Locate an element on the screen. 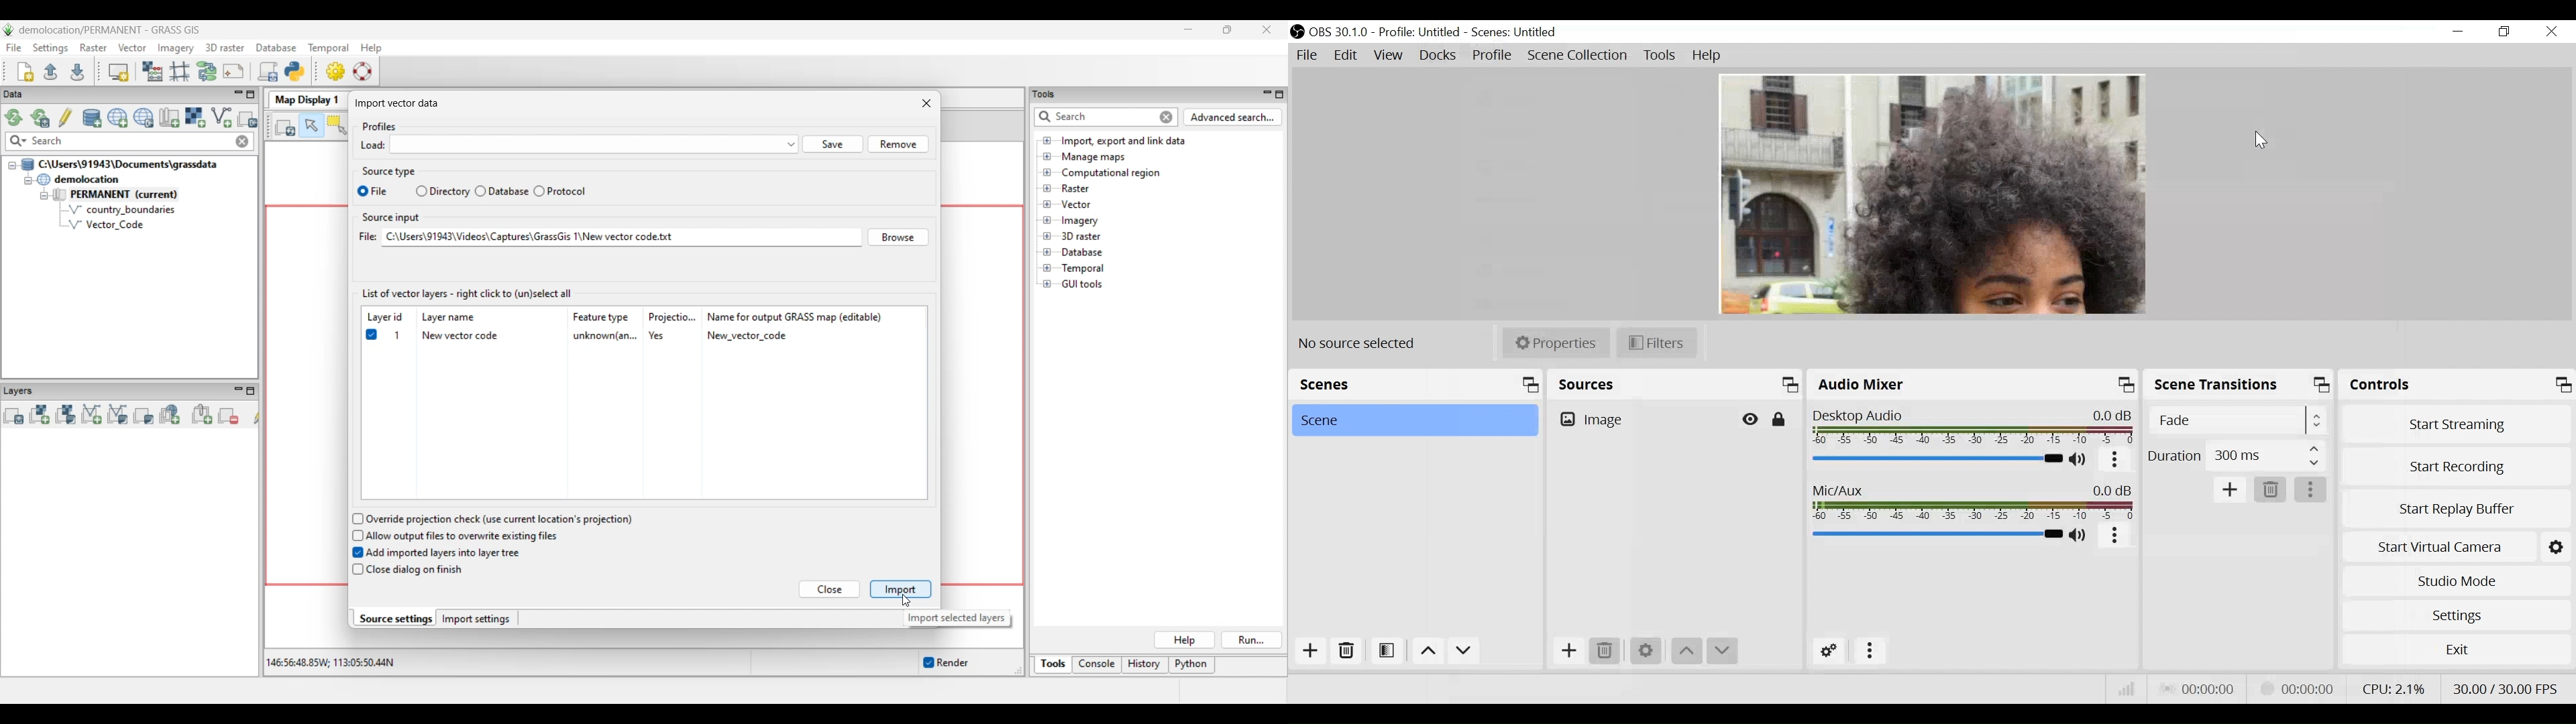 This screenshot has height=728, width=2576. Exit is located at coordinates (2456, 654).